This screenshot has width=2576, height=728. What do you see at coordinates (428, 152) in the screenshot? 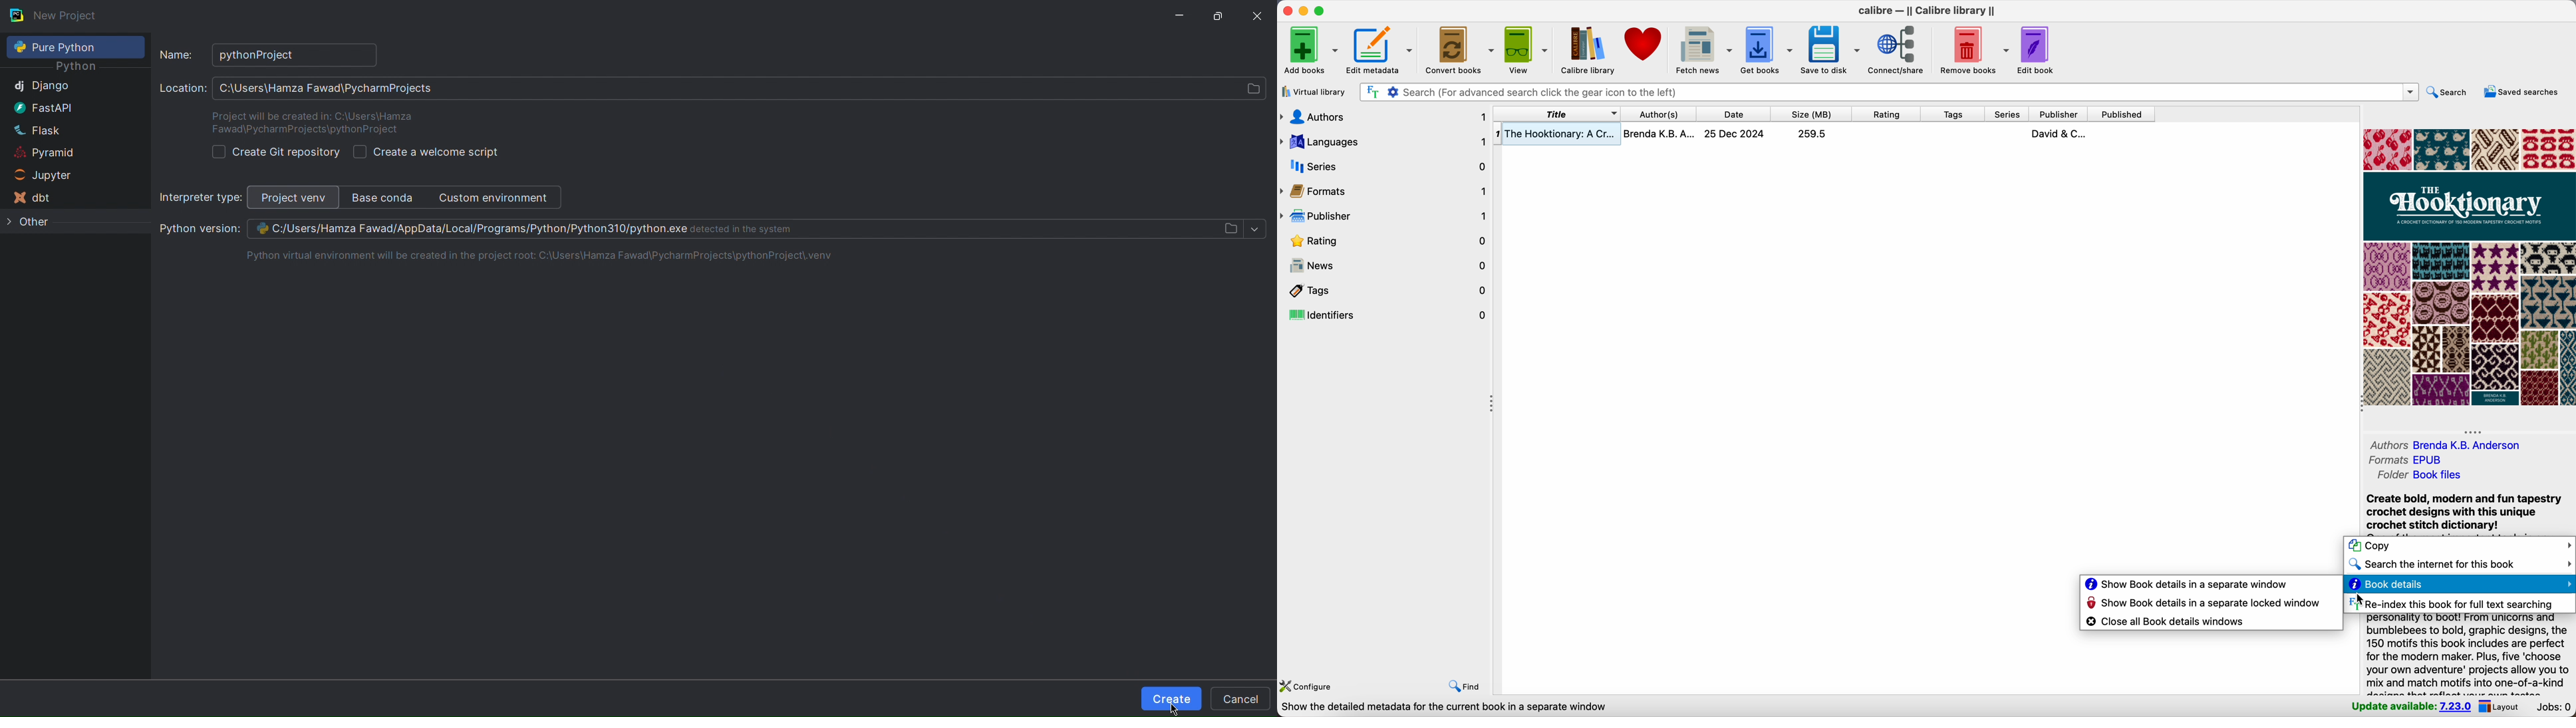
I see `Create a welcome script` at bounding box center [428, 152].